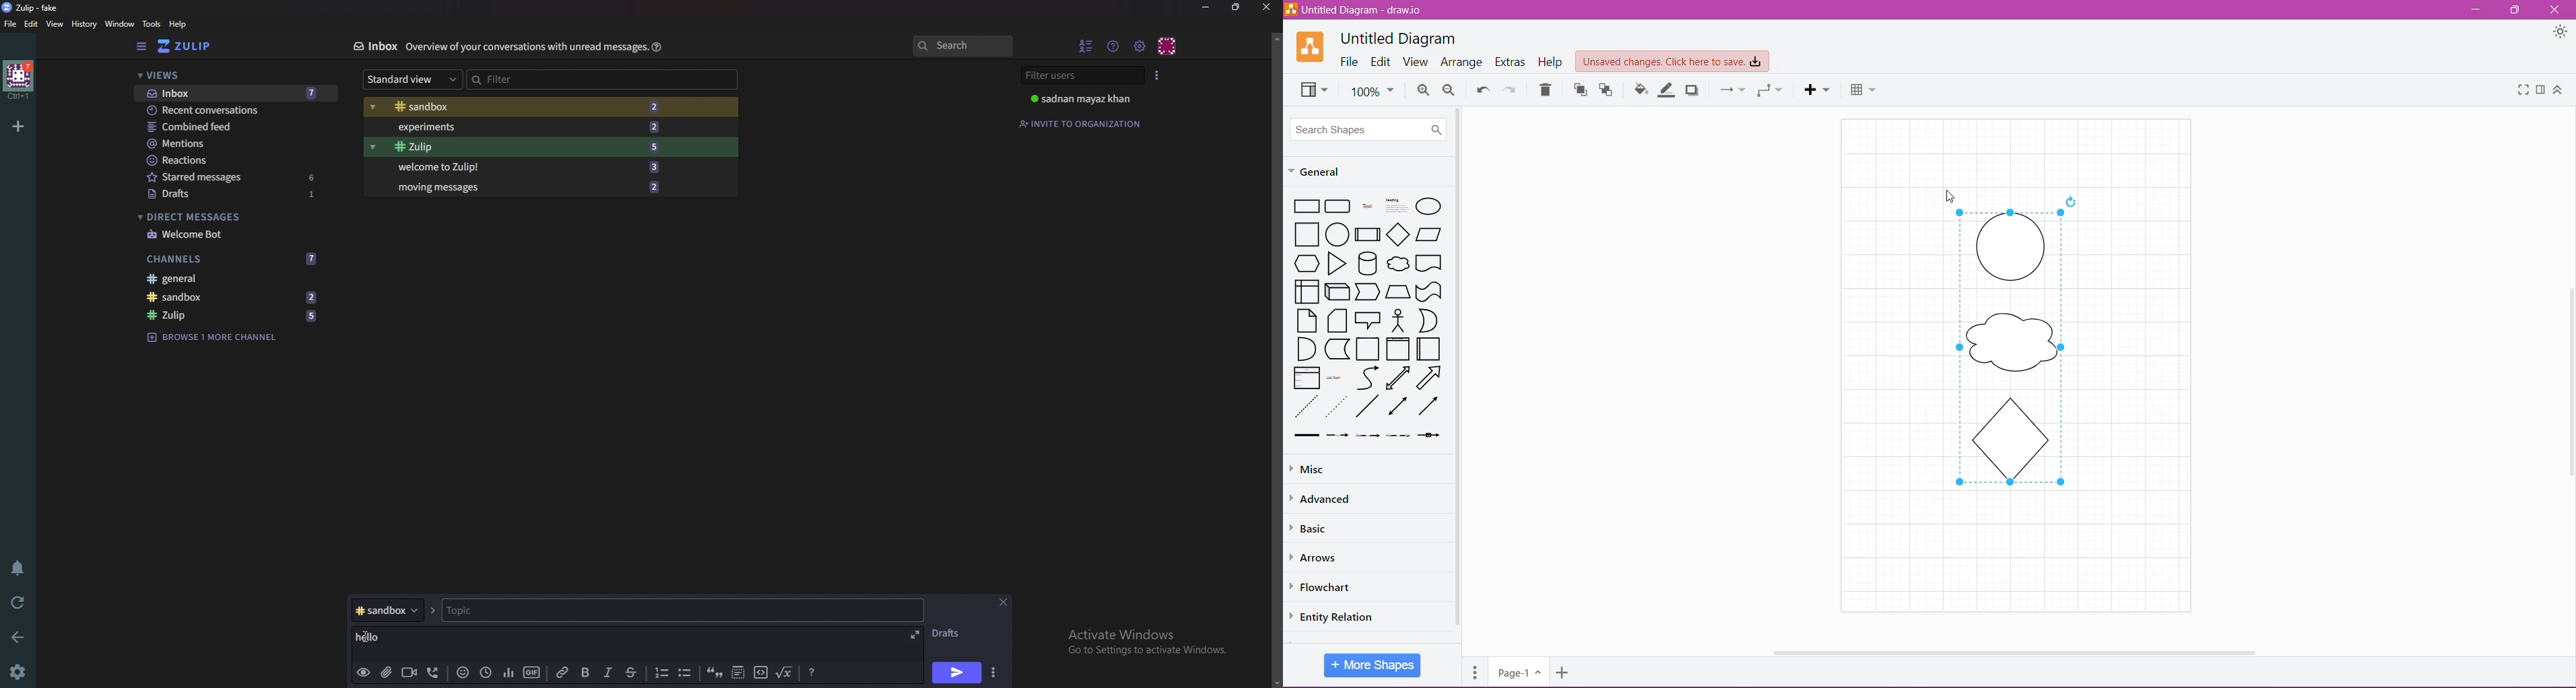 The height and width of the screenshot is (700, 2576). What do you see at coordinates (1461, 63) in the screenshot?
I see `Arrange` at bounding box center [1461, 63].